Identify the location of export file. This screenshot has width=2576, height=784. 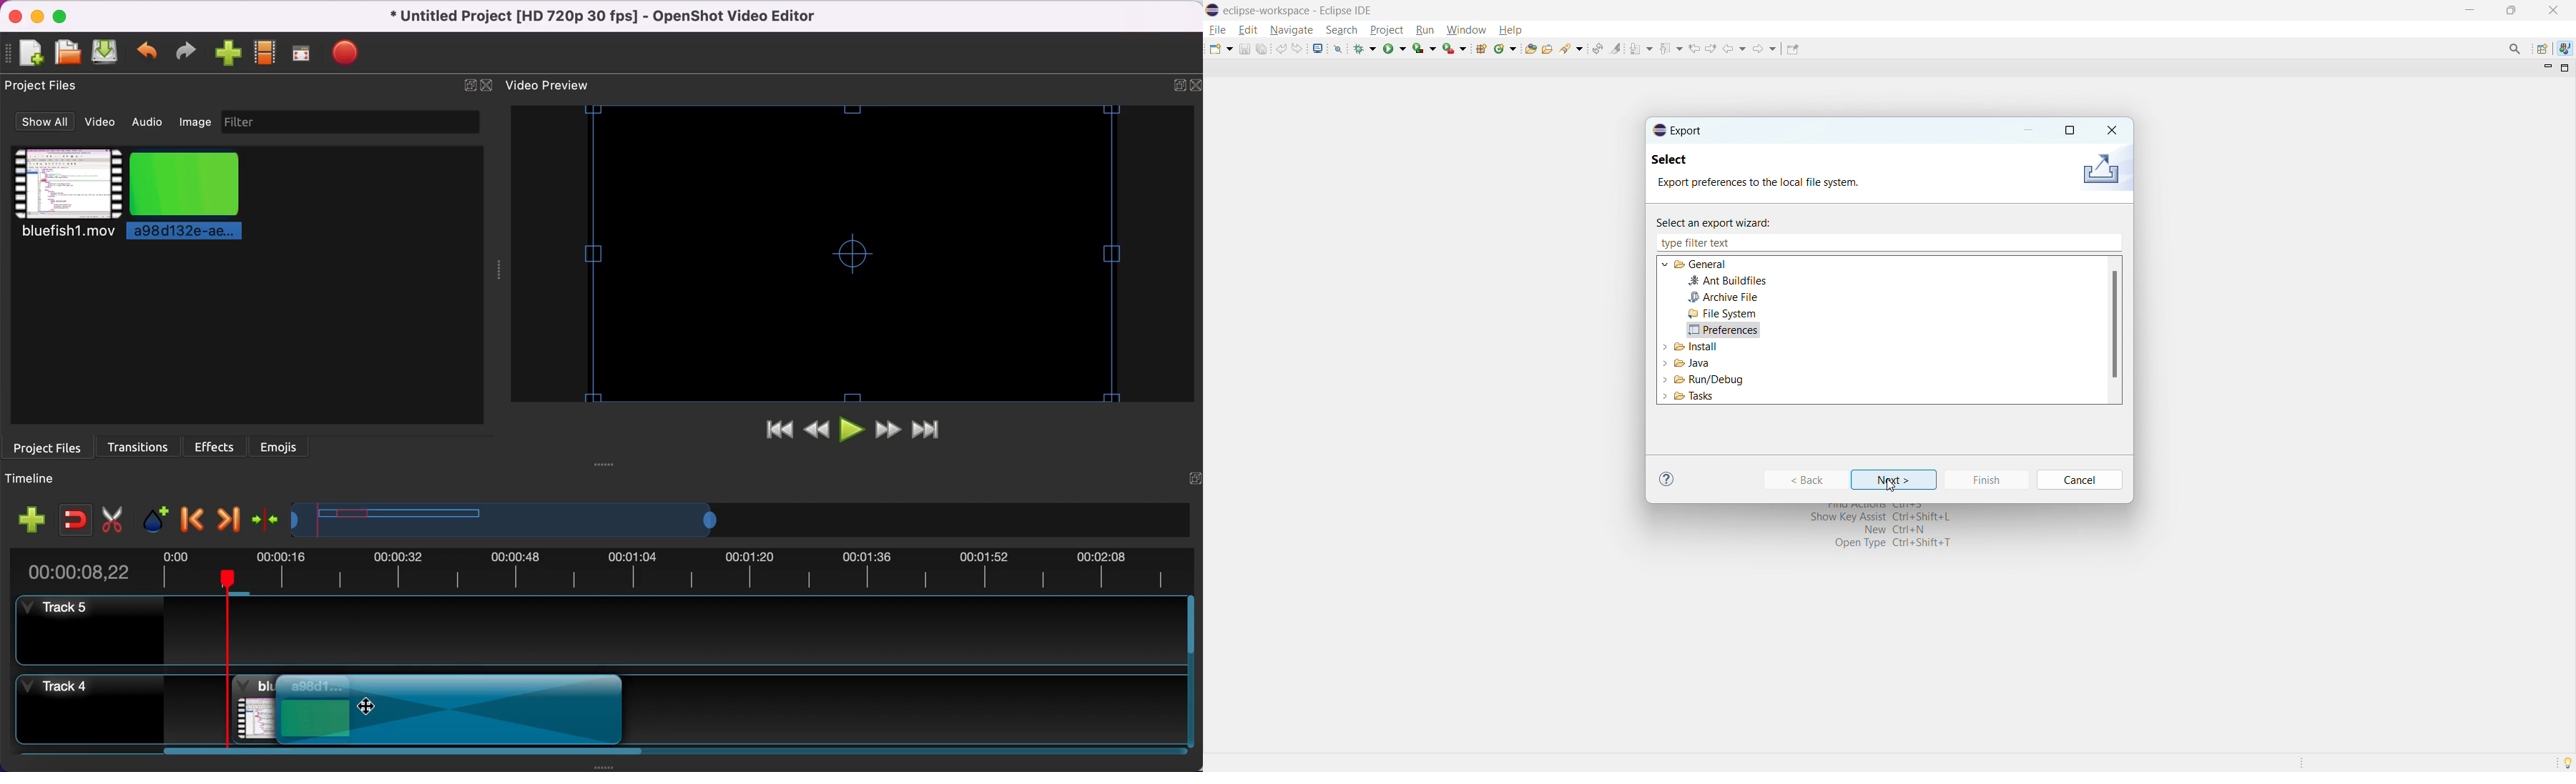
(348, 55).